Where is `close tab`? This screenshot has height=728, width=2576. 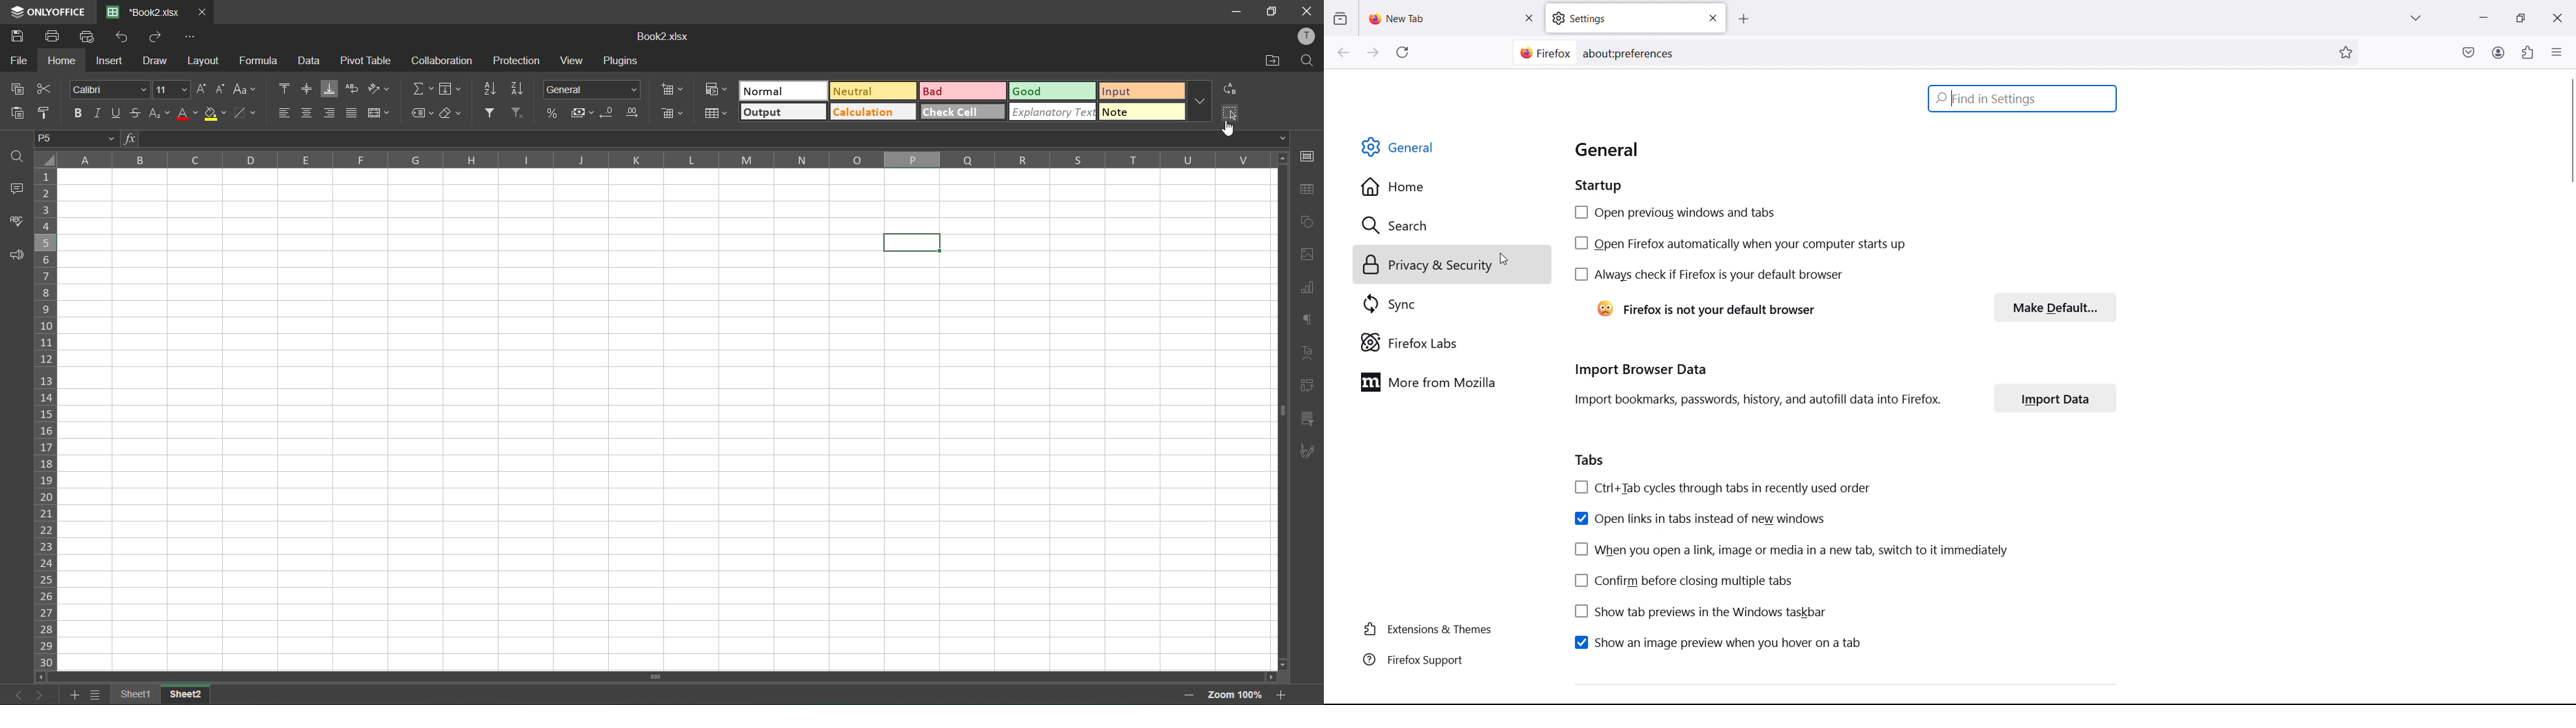 close tab is located at coordinates (1529, 18).